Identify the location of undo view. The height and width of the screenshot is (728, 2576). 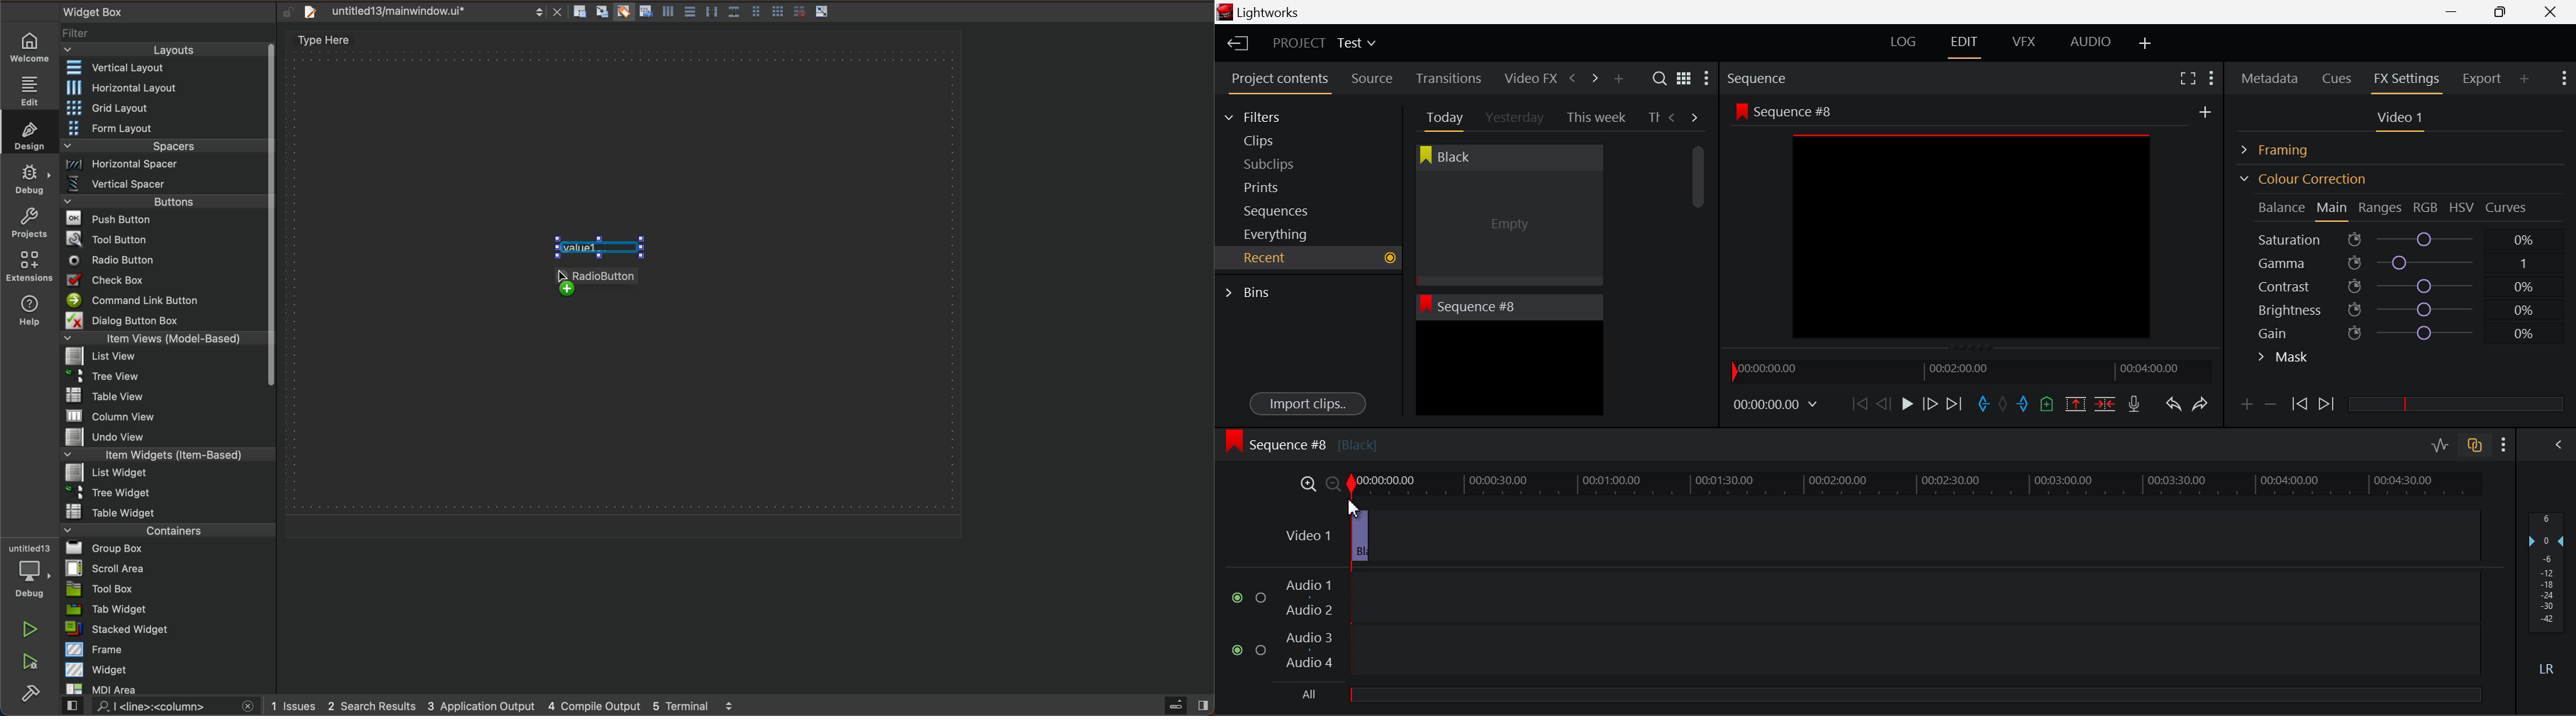
(168, 437).